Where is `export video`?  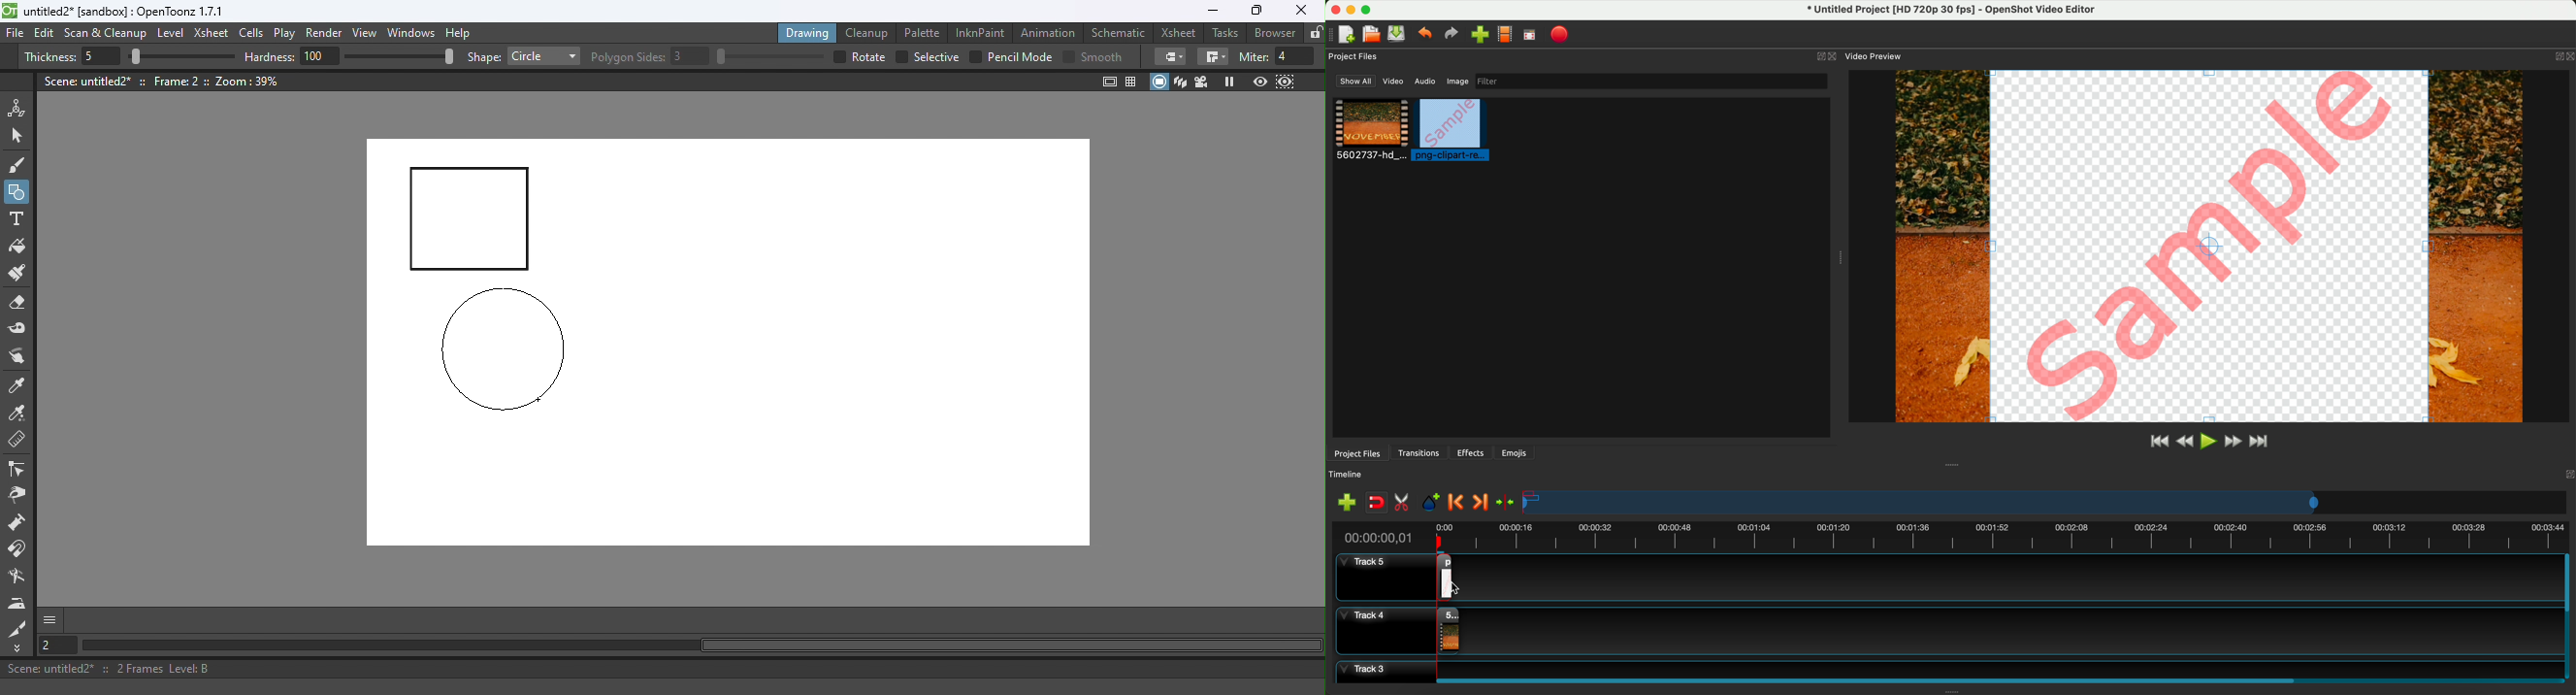
export video is located at coordinates (1563, 34).